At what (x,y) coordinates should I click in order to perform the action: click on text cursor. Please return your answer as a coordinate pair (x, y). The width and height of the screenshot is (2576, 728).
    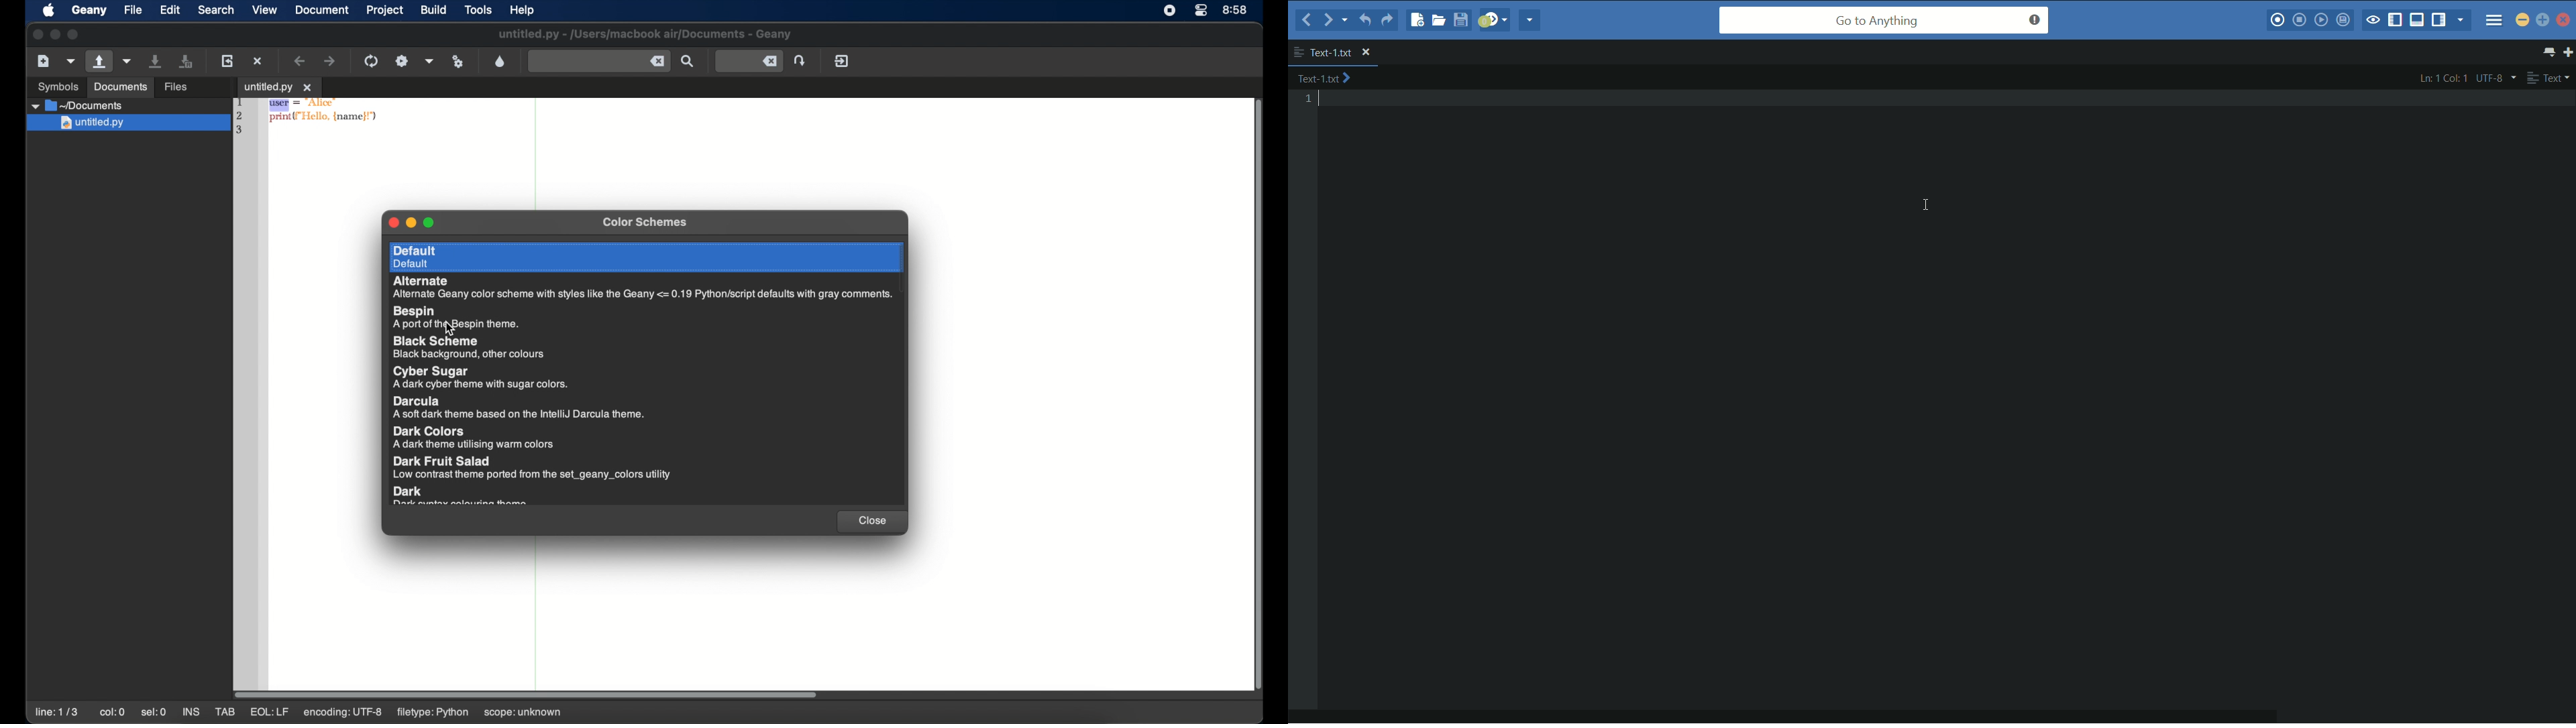
    Looking at the image, I should click on (1929, 206).